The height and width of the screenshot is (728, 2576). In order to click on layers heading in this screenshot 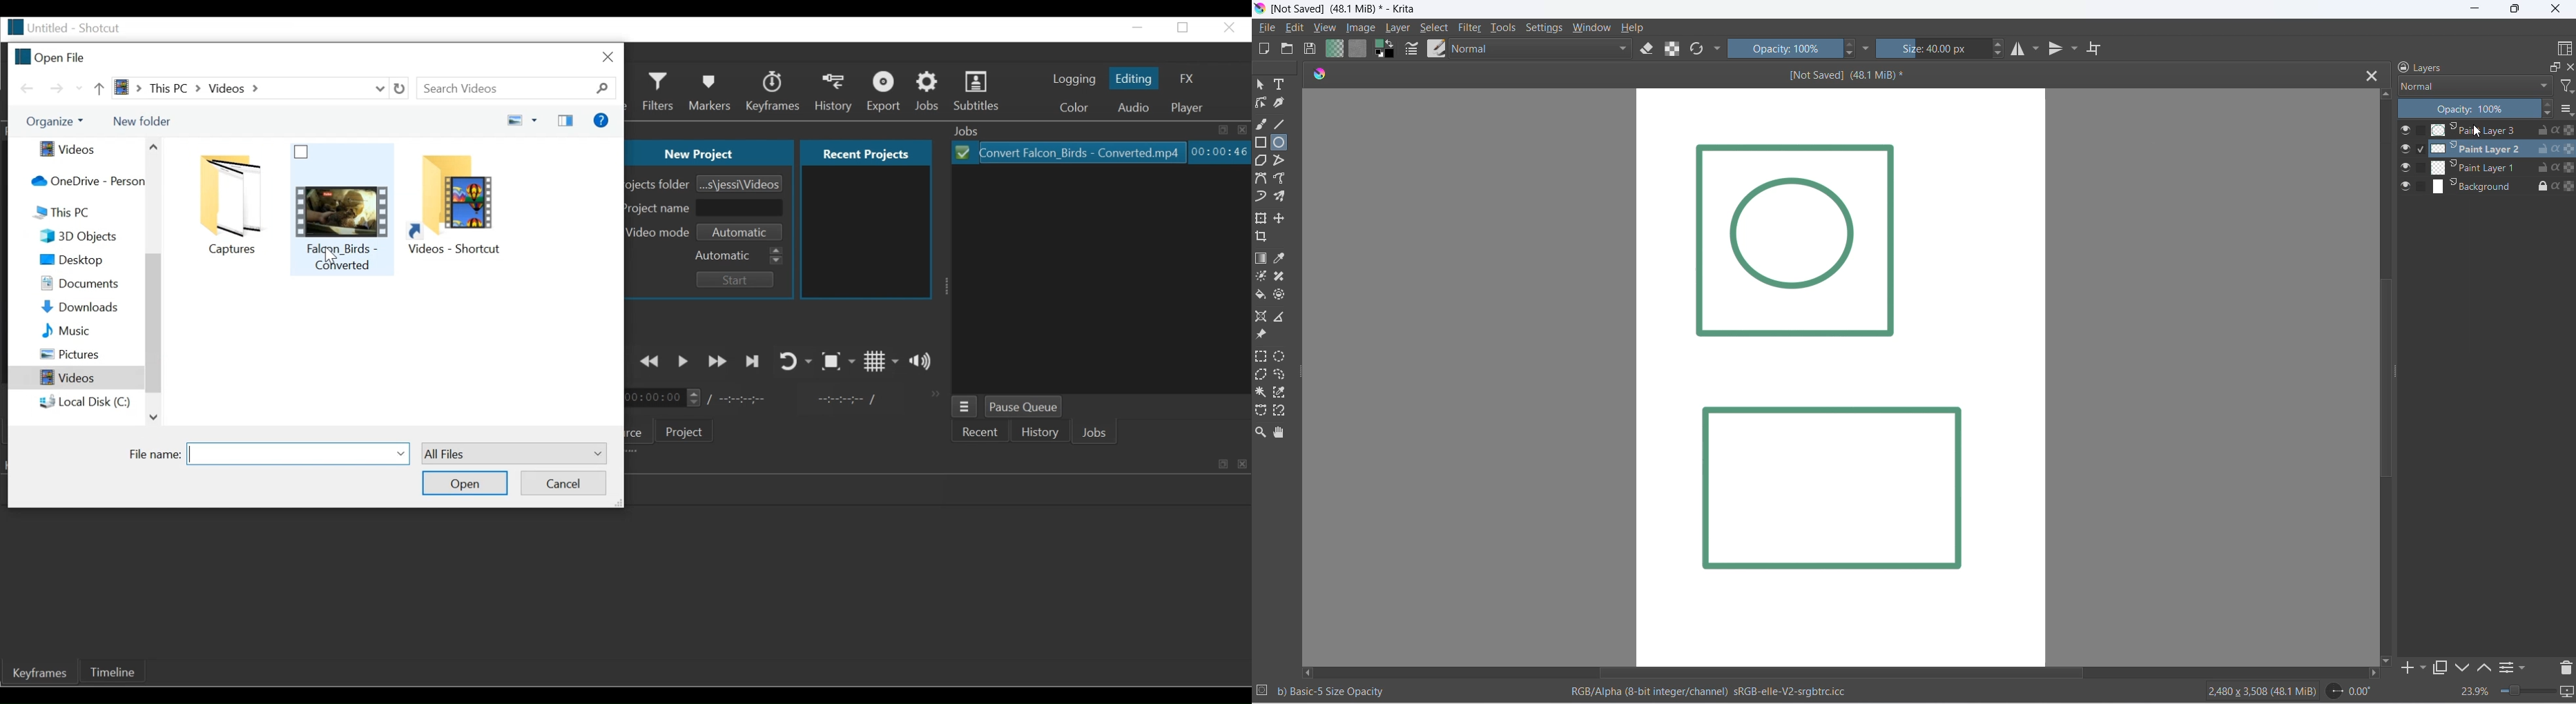, I will do `click(2460, 66)`.